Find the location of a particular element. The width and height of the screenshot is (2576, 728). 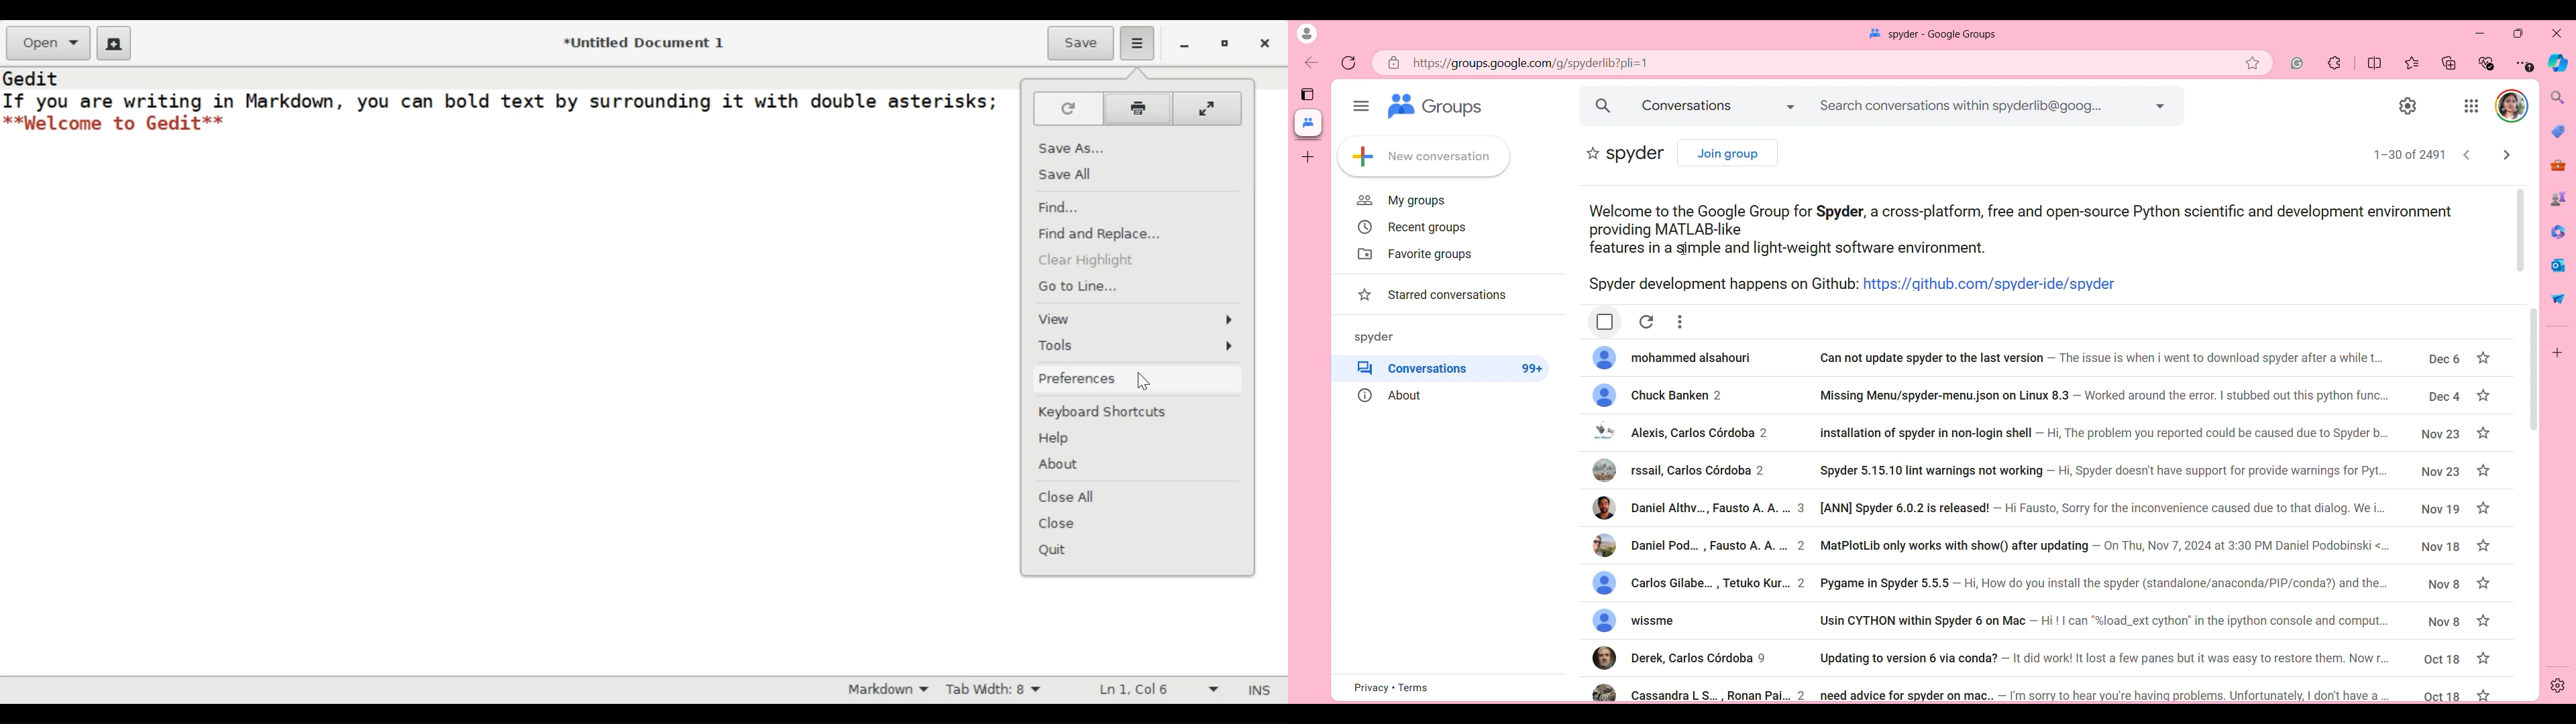

Search box is located at coordinates (1982, 106).